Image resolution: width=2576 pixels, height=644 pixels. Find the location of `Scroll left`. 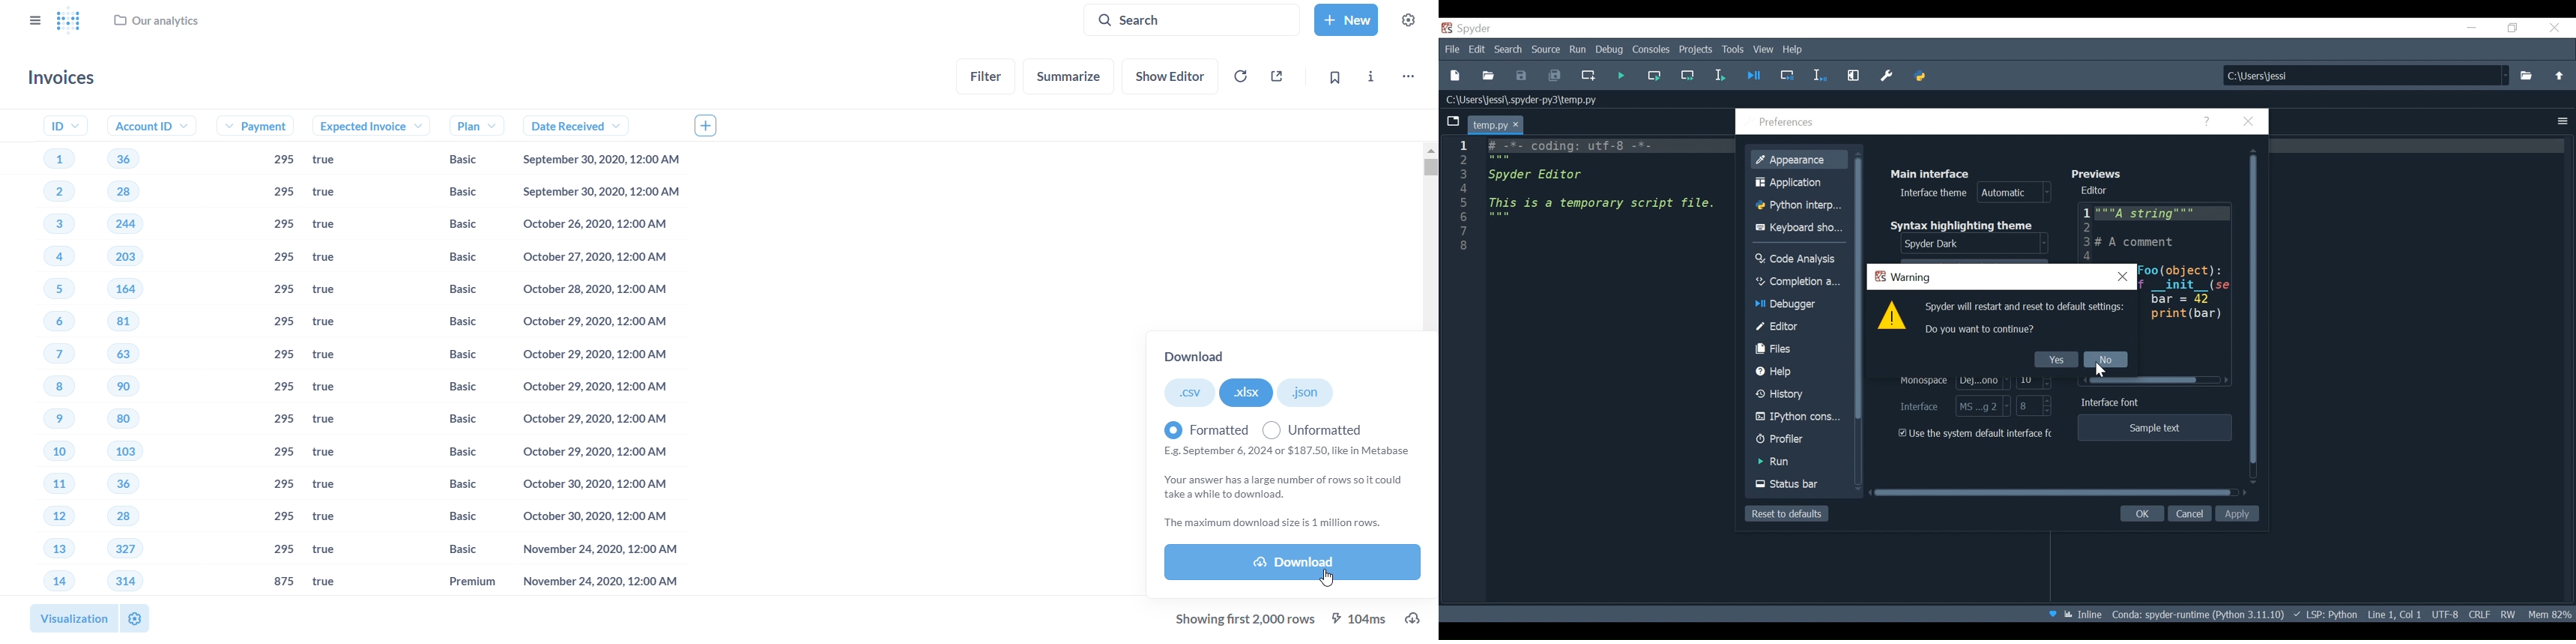

Scroll left is located at coordinates (2085, 379).